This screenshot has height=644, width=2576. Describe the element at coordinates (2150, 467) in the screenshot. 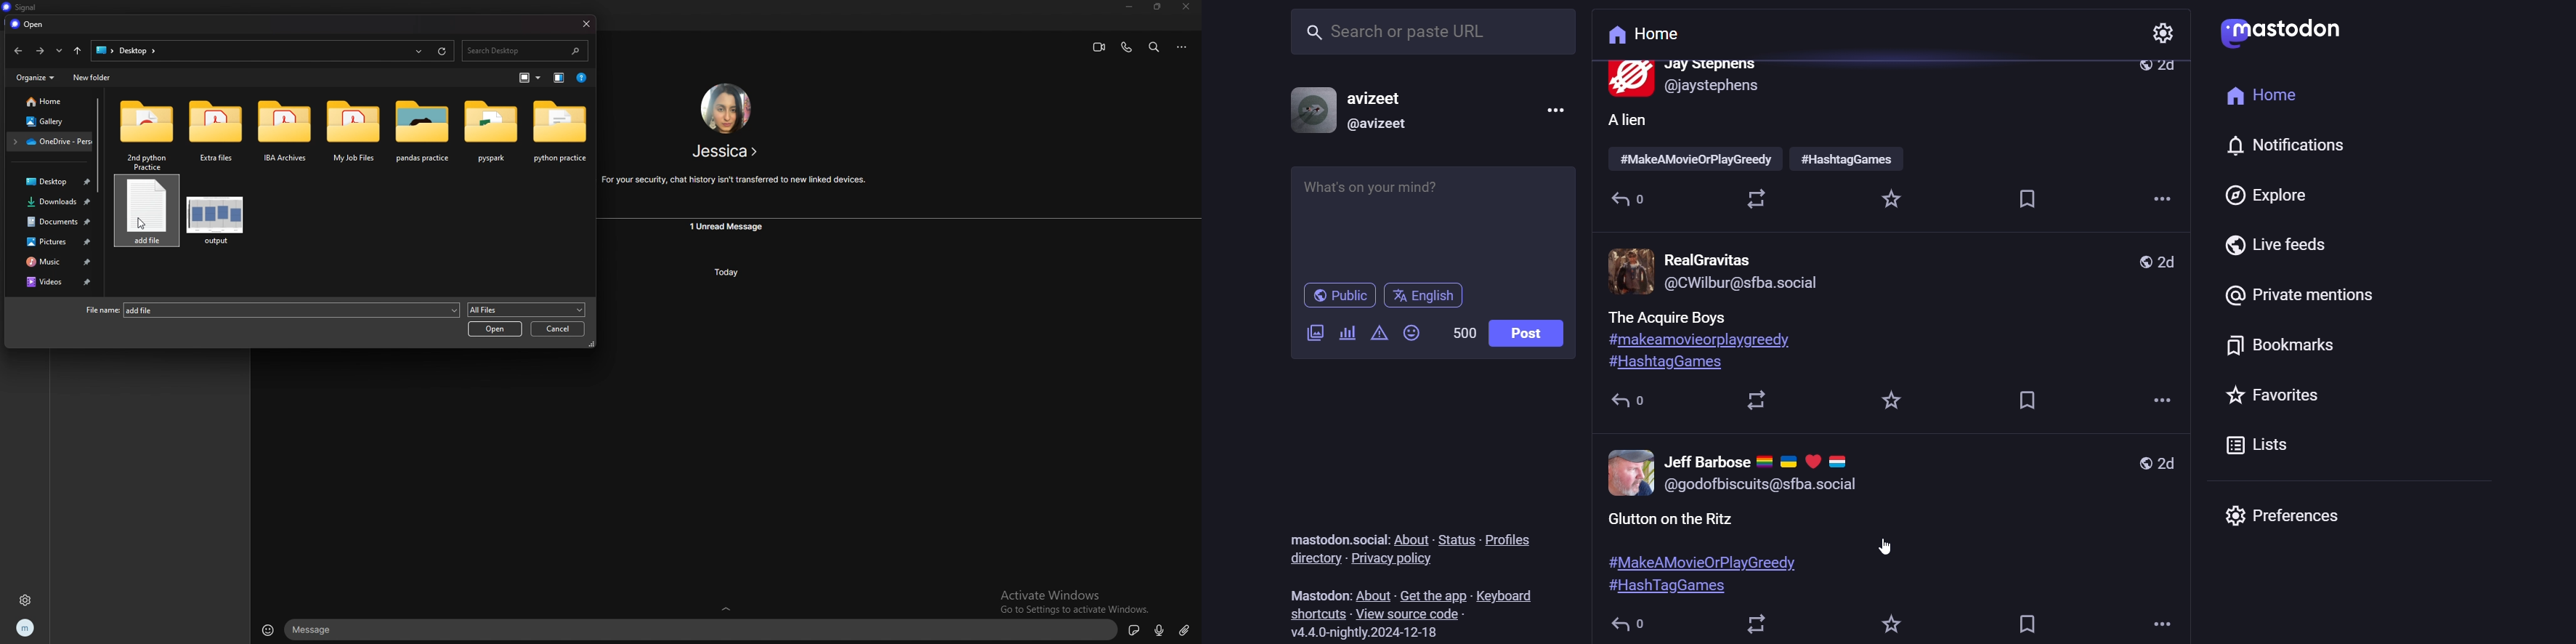

I see `day` at that location.